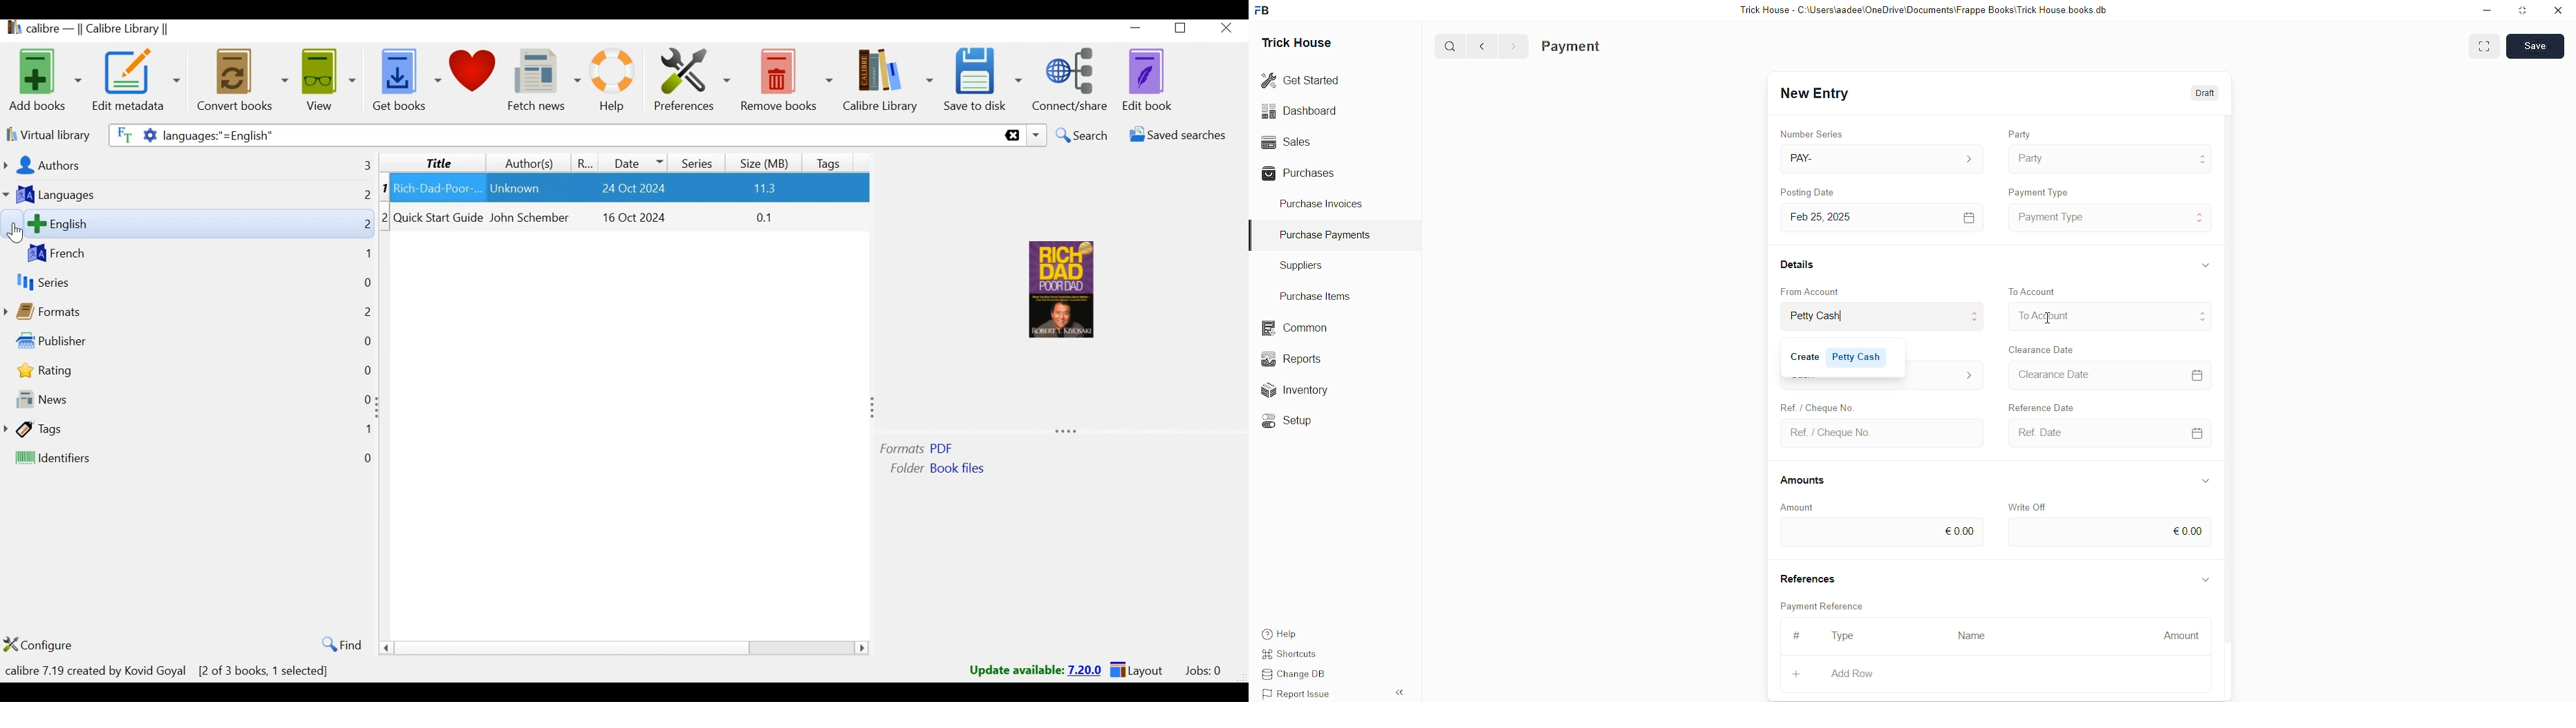 Image resolution: width=2576 pixels, height=728 pixels. Describe the element at coordinates (1296, 265) in the screenshot. I see `Suppliers` at that location.